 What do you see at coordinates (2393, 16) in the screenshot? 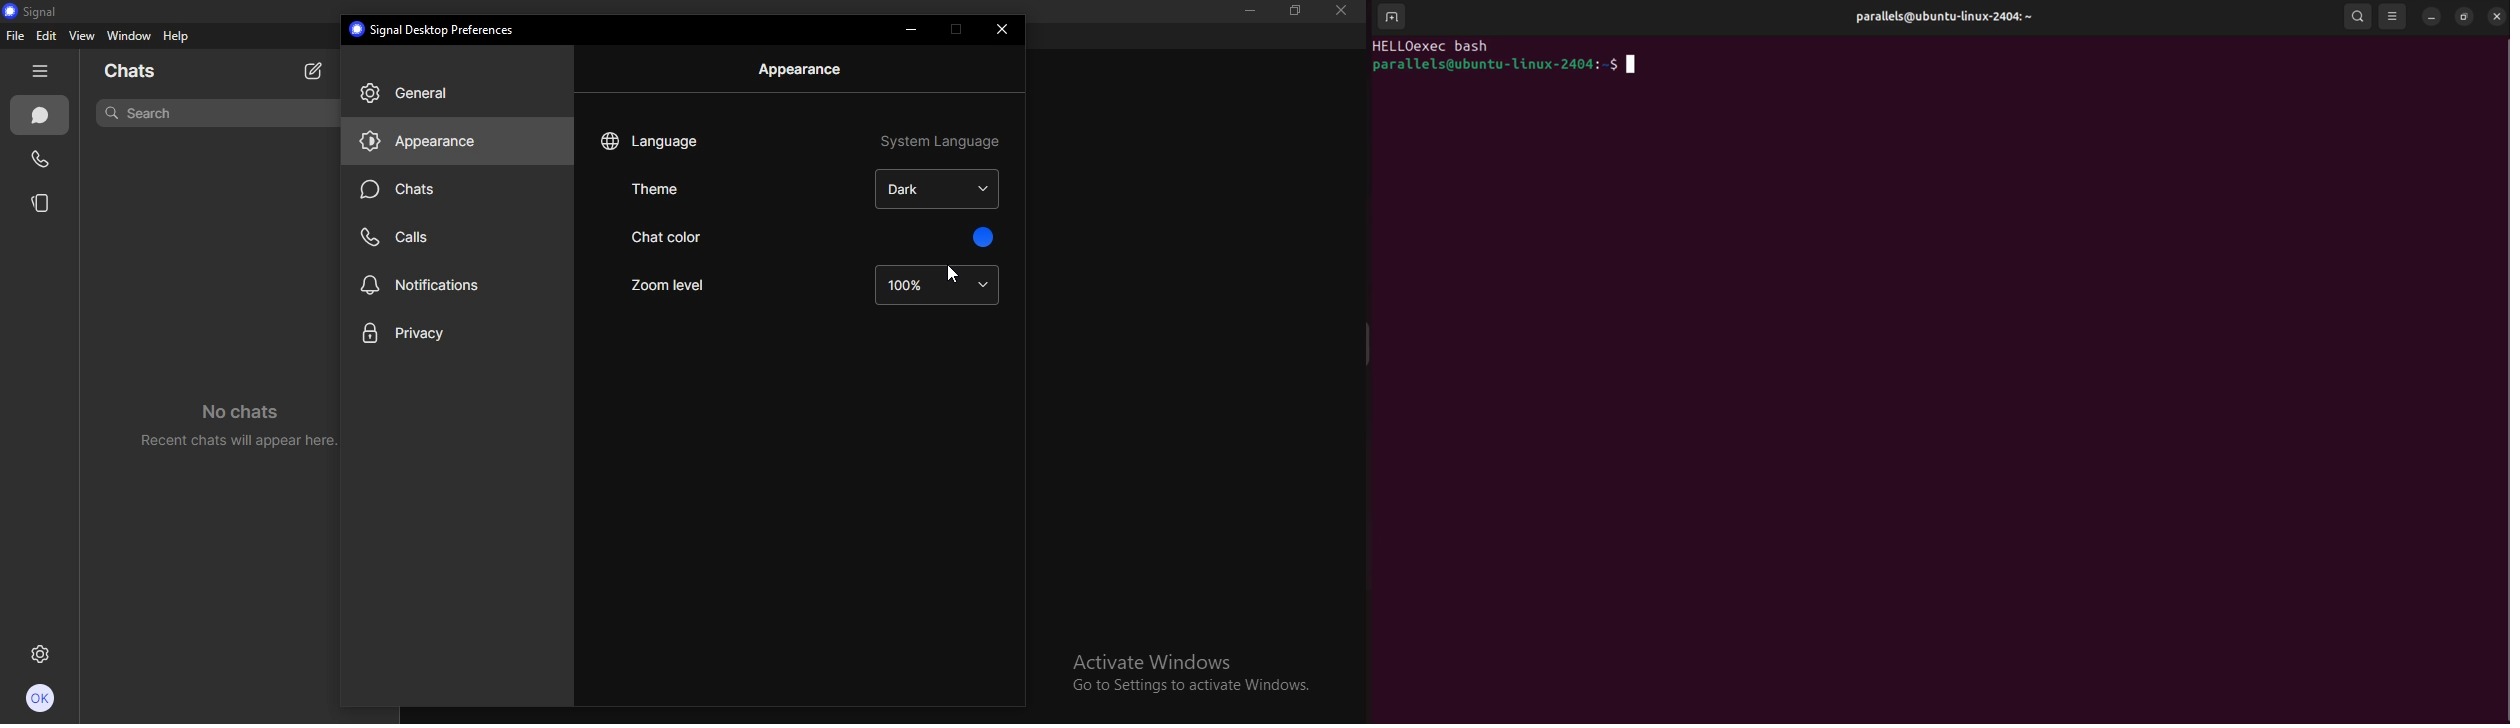
I see `view options` at bounding box center [2393, 16].